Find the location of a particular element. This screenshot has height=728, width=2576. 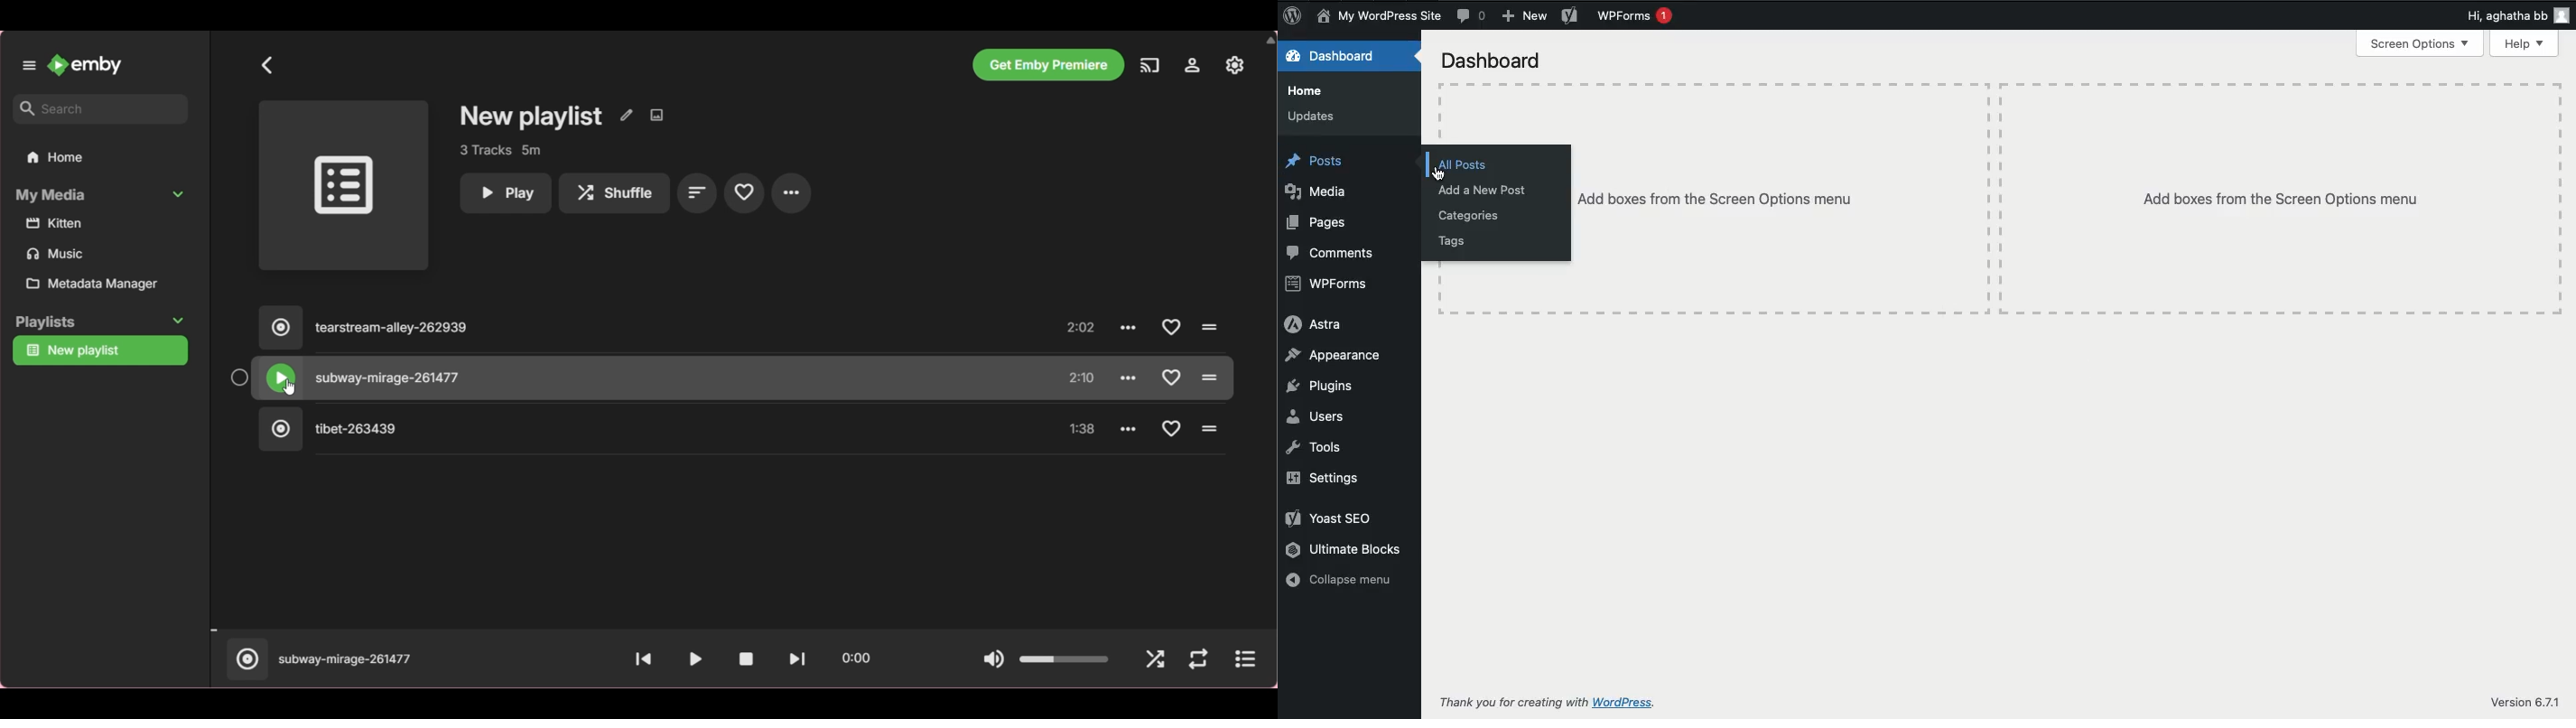

Posts is located at coordinates (1317, 163).